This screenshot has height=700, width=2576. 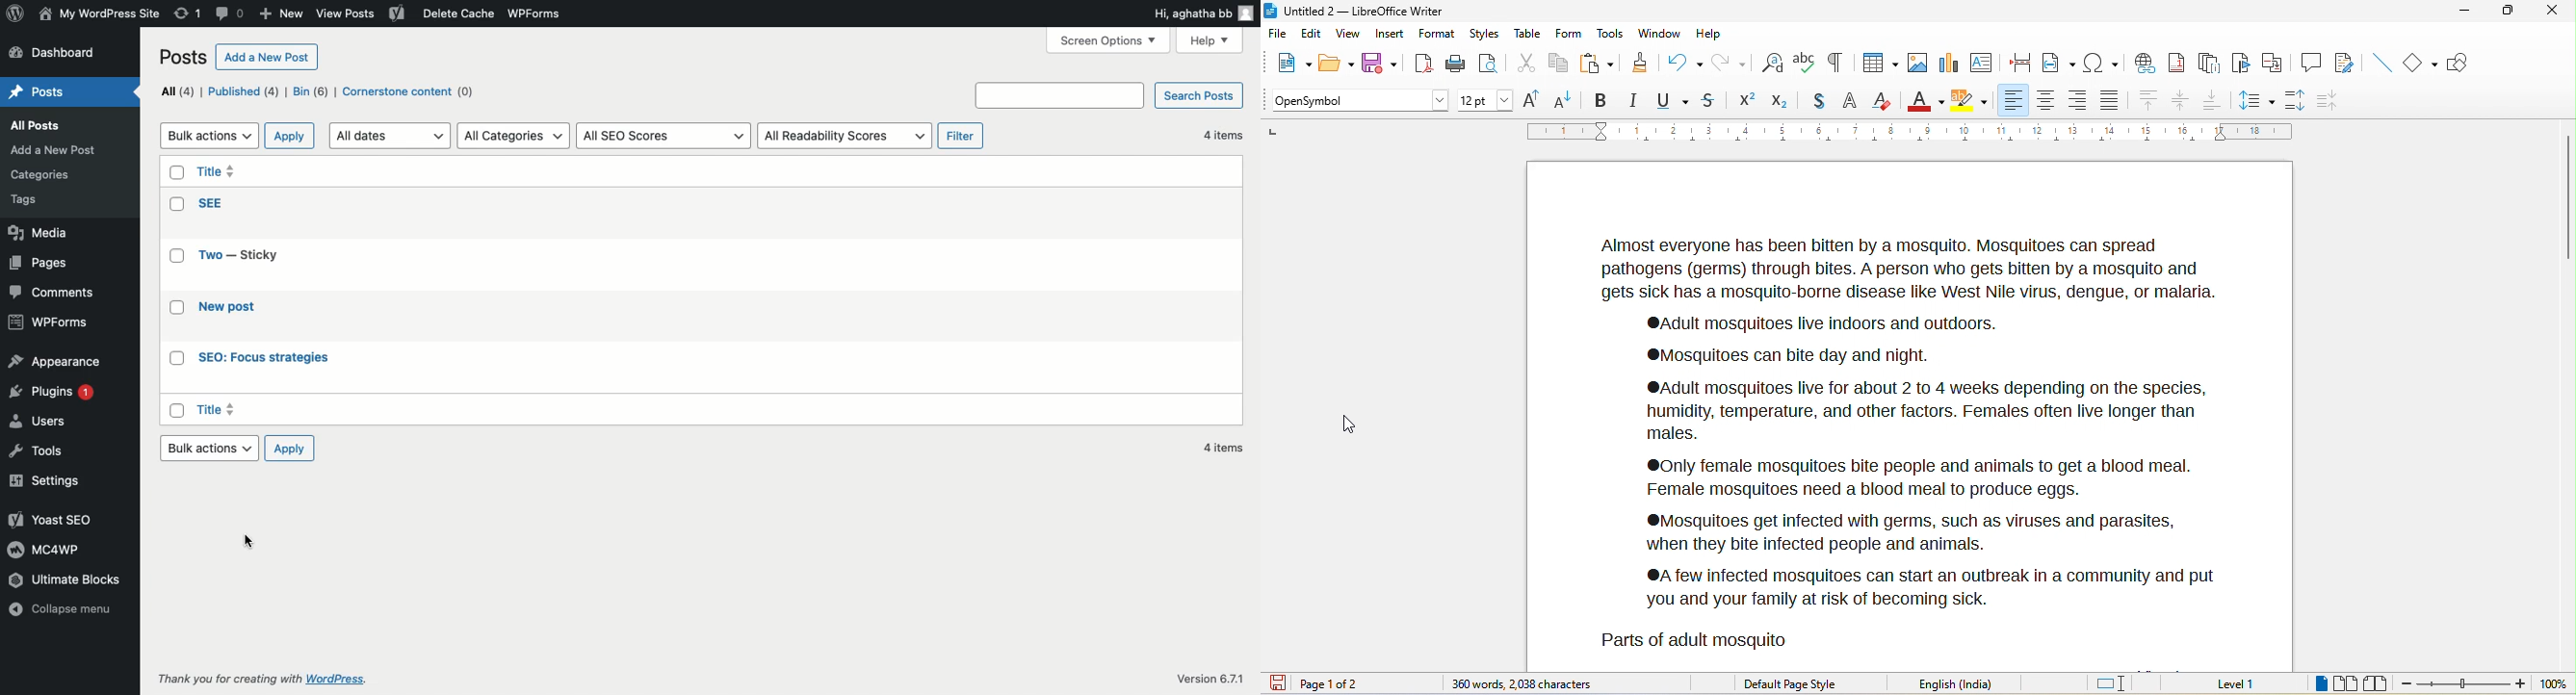 I want to click on MC4WP, so click(x=42, y=549).